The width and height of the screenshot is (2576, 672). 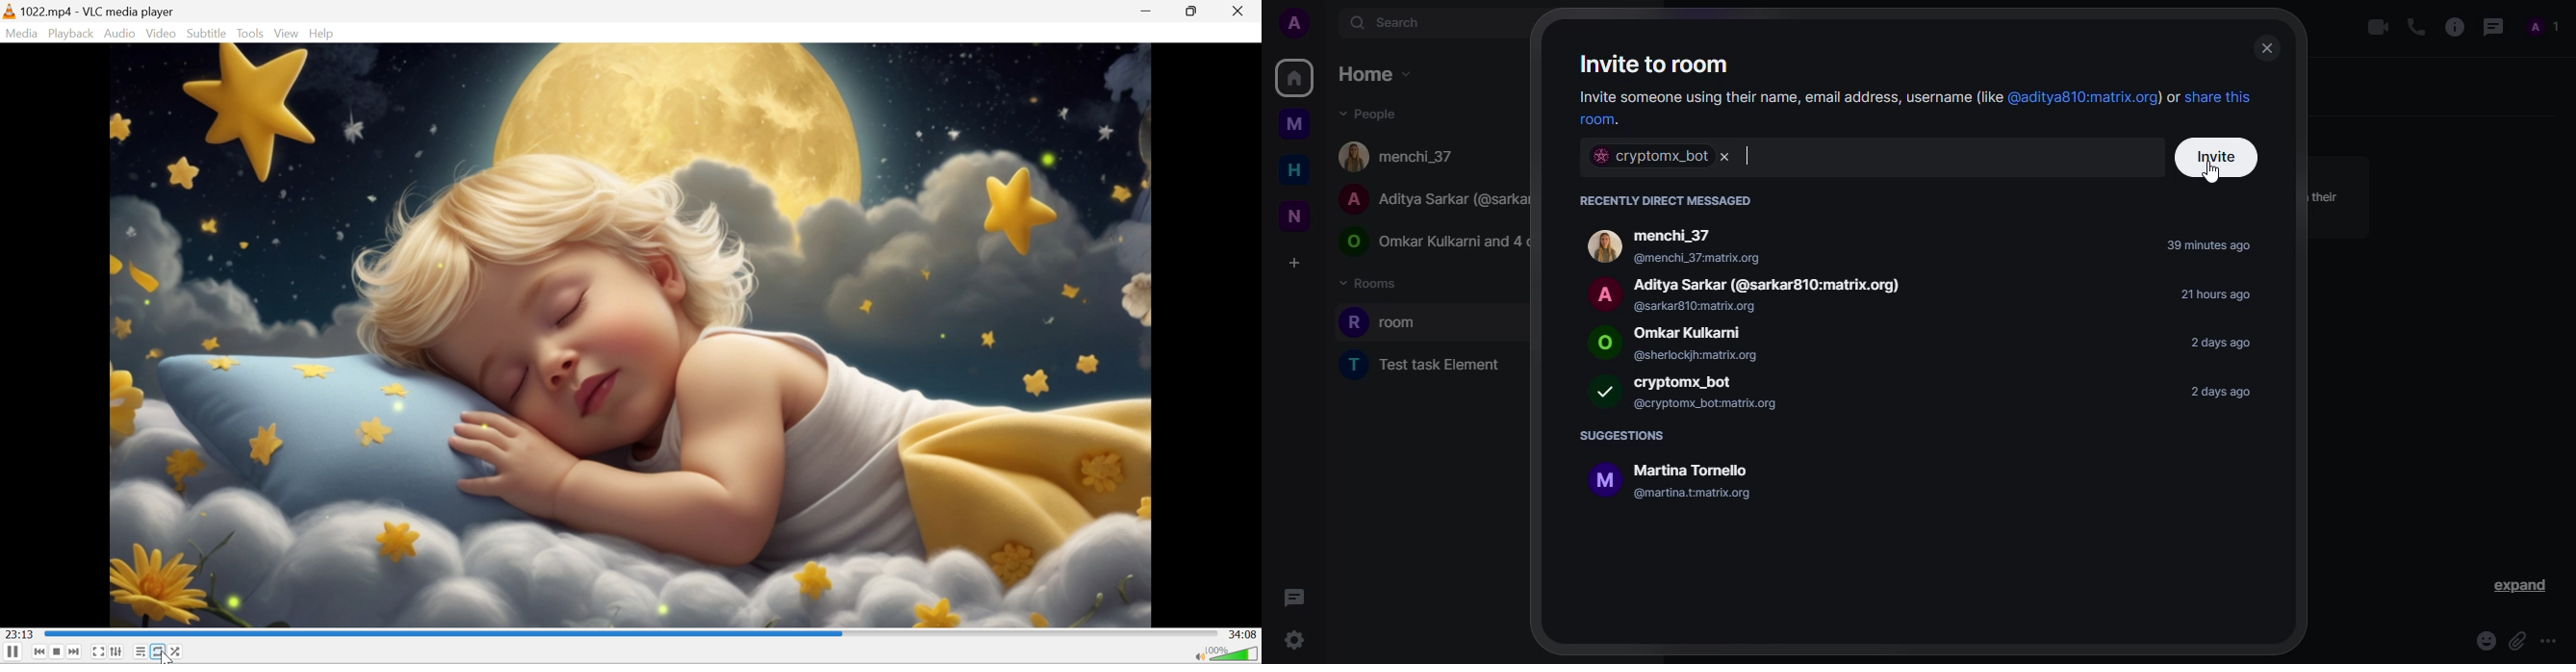 I want to click on info, so click(x=2455, y=27).